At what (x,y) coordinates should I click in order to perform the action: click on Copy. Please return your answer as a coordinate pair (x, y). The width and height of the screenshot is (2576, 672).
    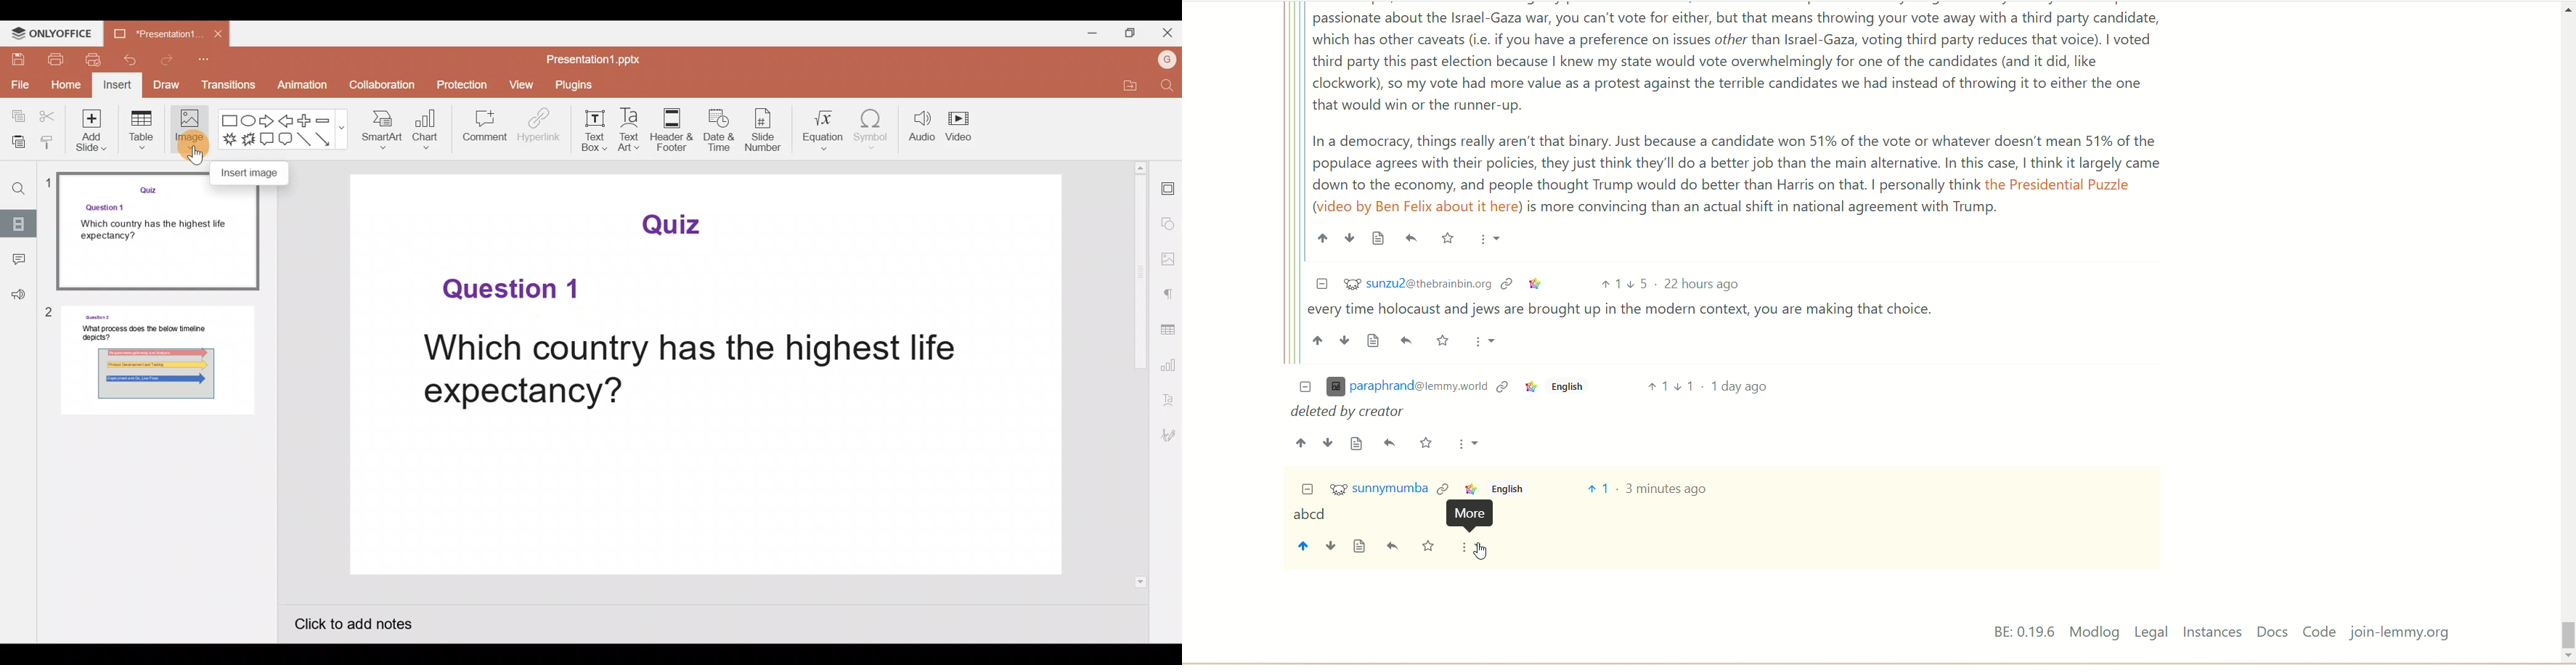
    Looking at the image, I should click on (15, 116).